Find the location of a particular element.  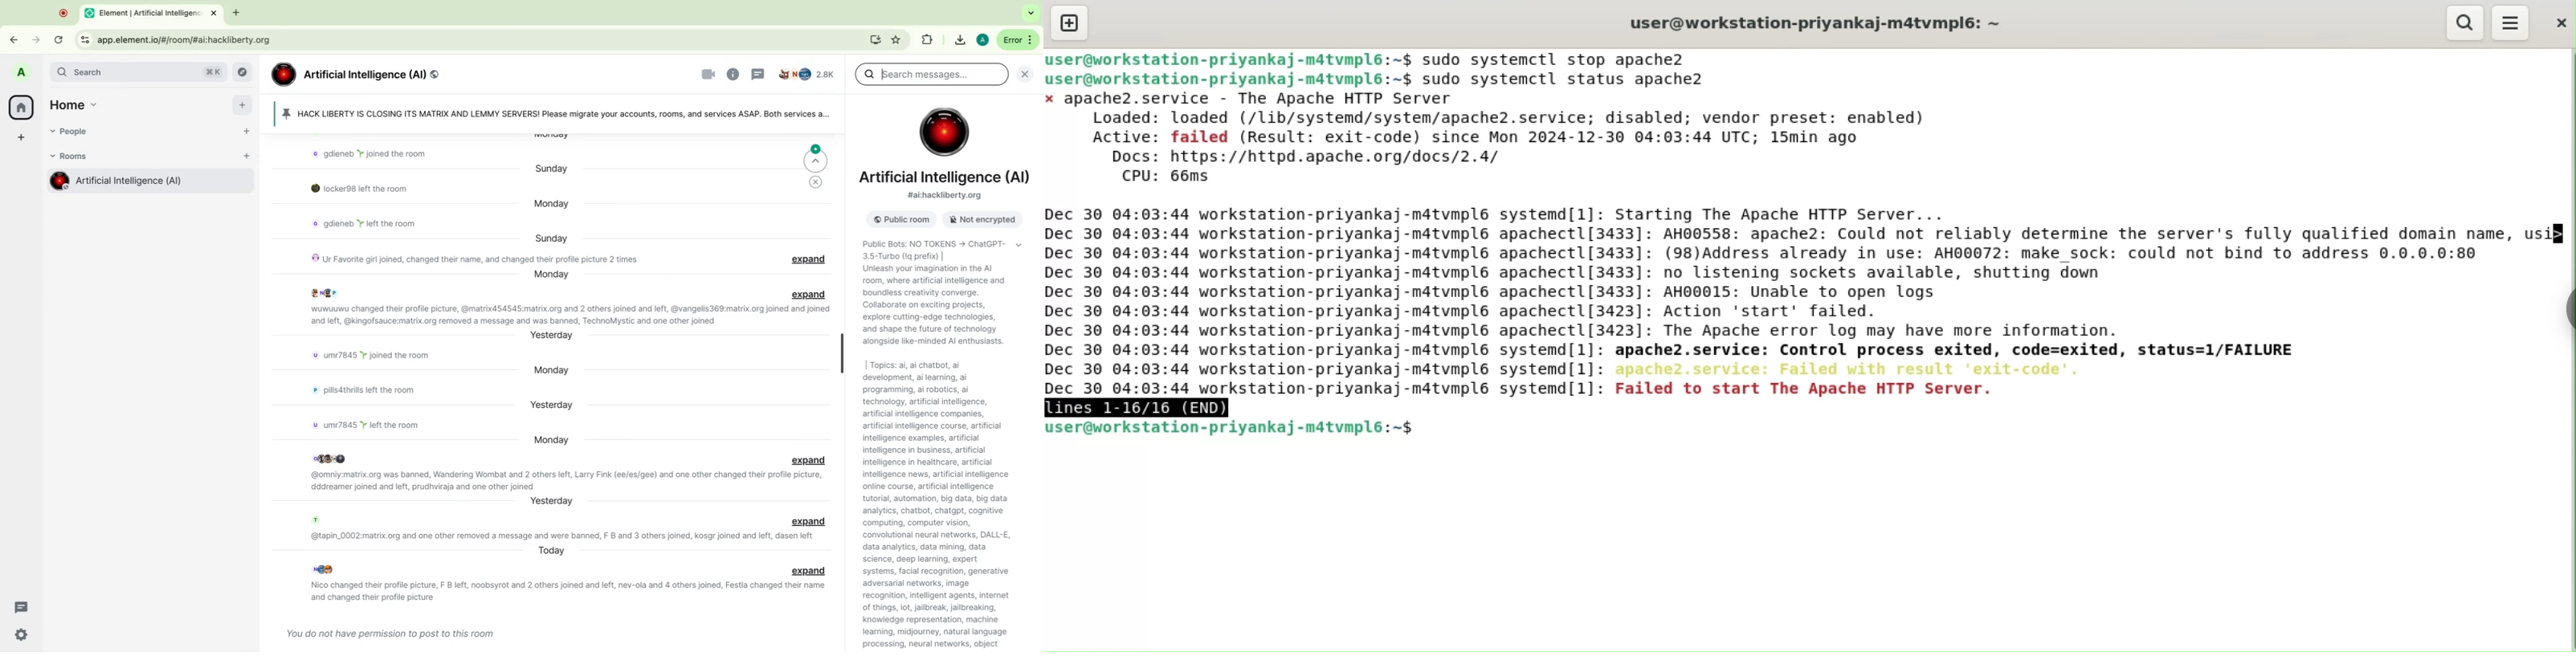

search tabs is located at coordinates (1031, 13).